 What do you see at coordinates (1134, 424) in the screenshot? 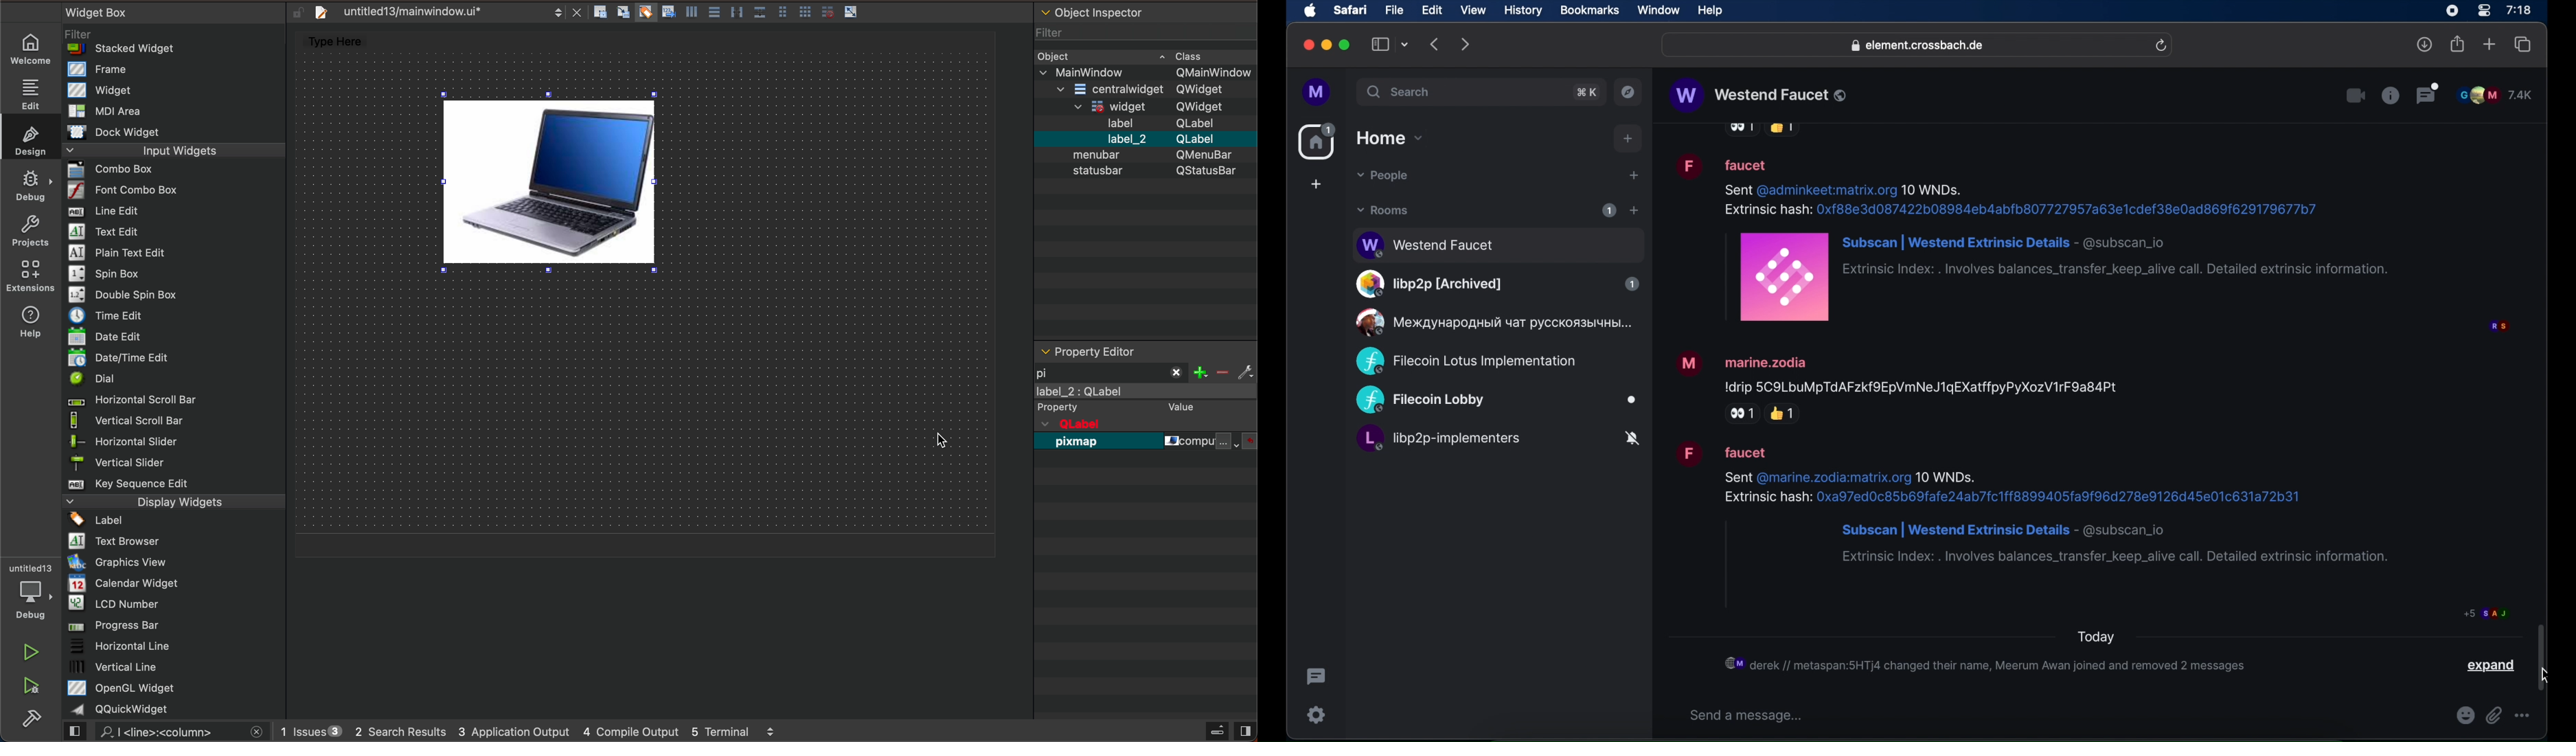
I see `qobject` at bounding box center [1134, 424].